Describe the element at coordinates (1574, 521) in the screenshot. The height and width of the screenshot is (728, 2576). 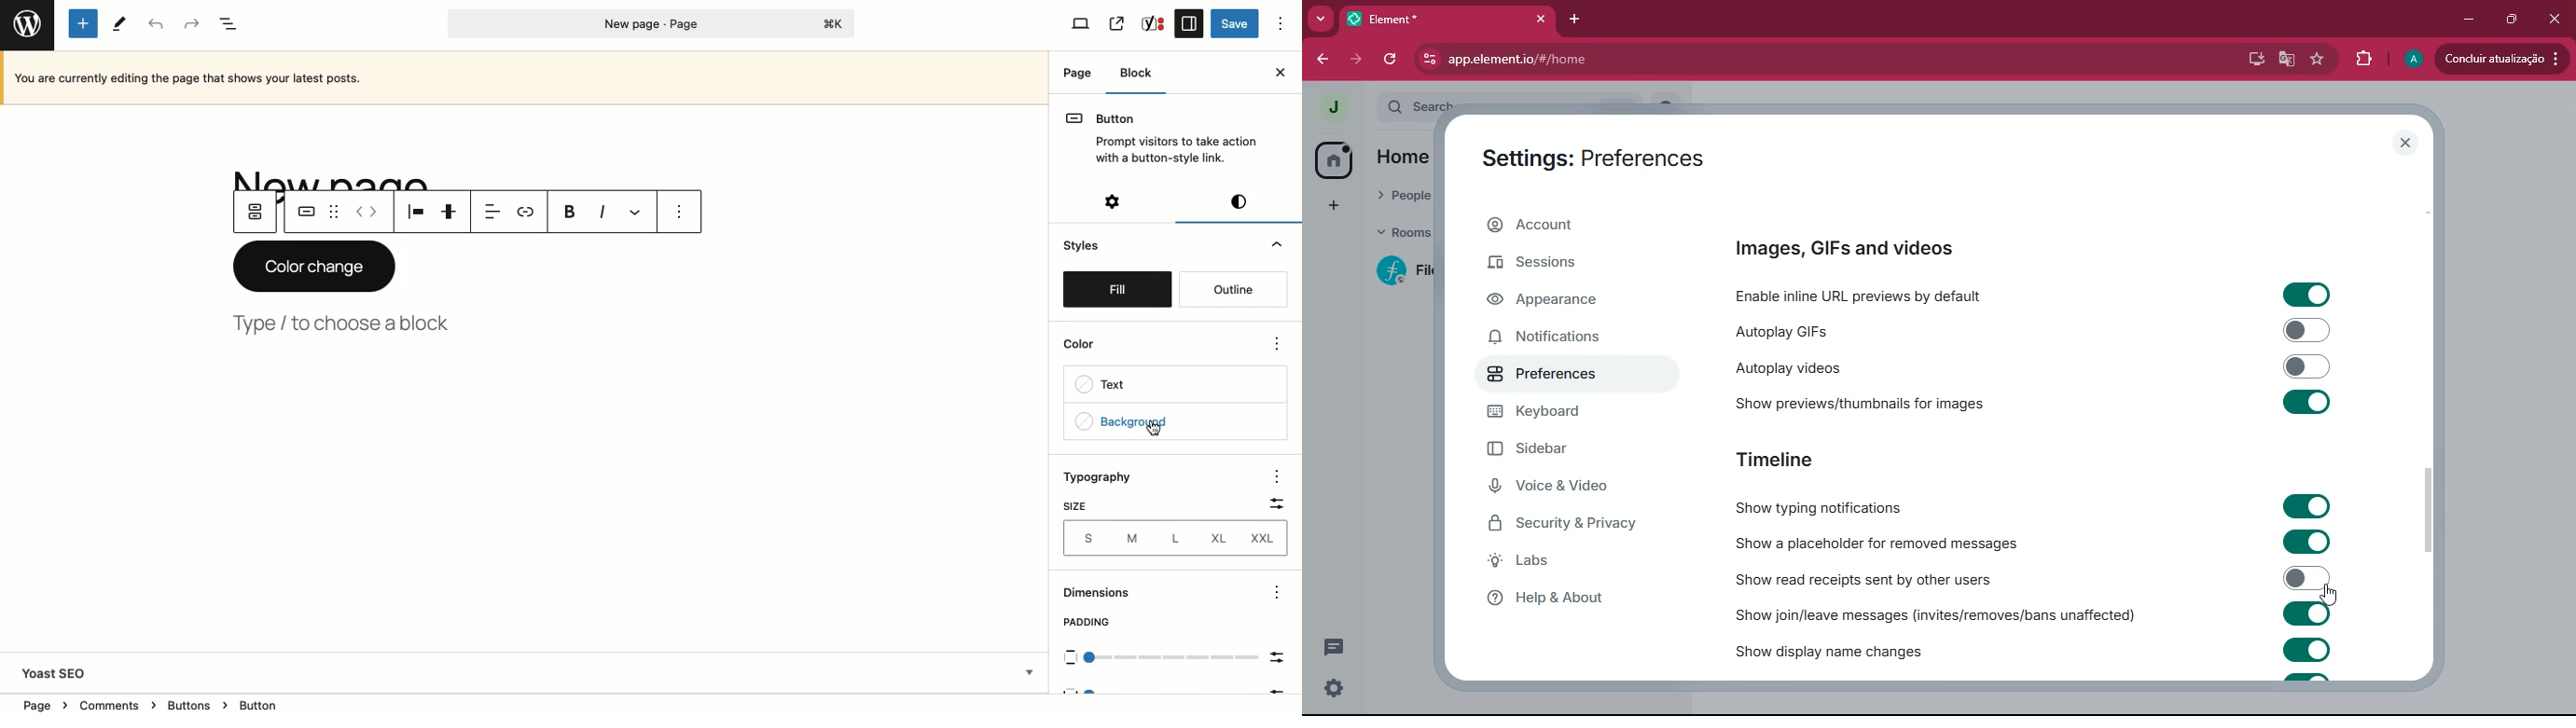
I see `security & privacy` at that location.